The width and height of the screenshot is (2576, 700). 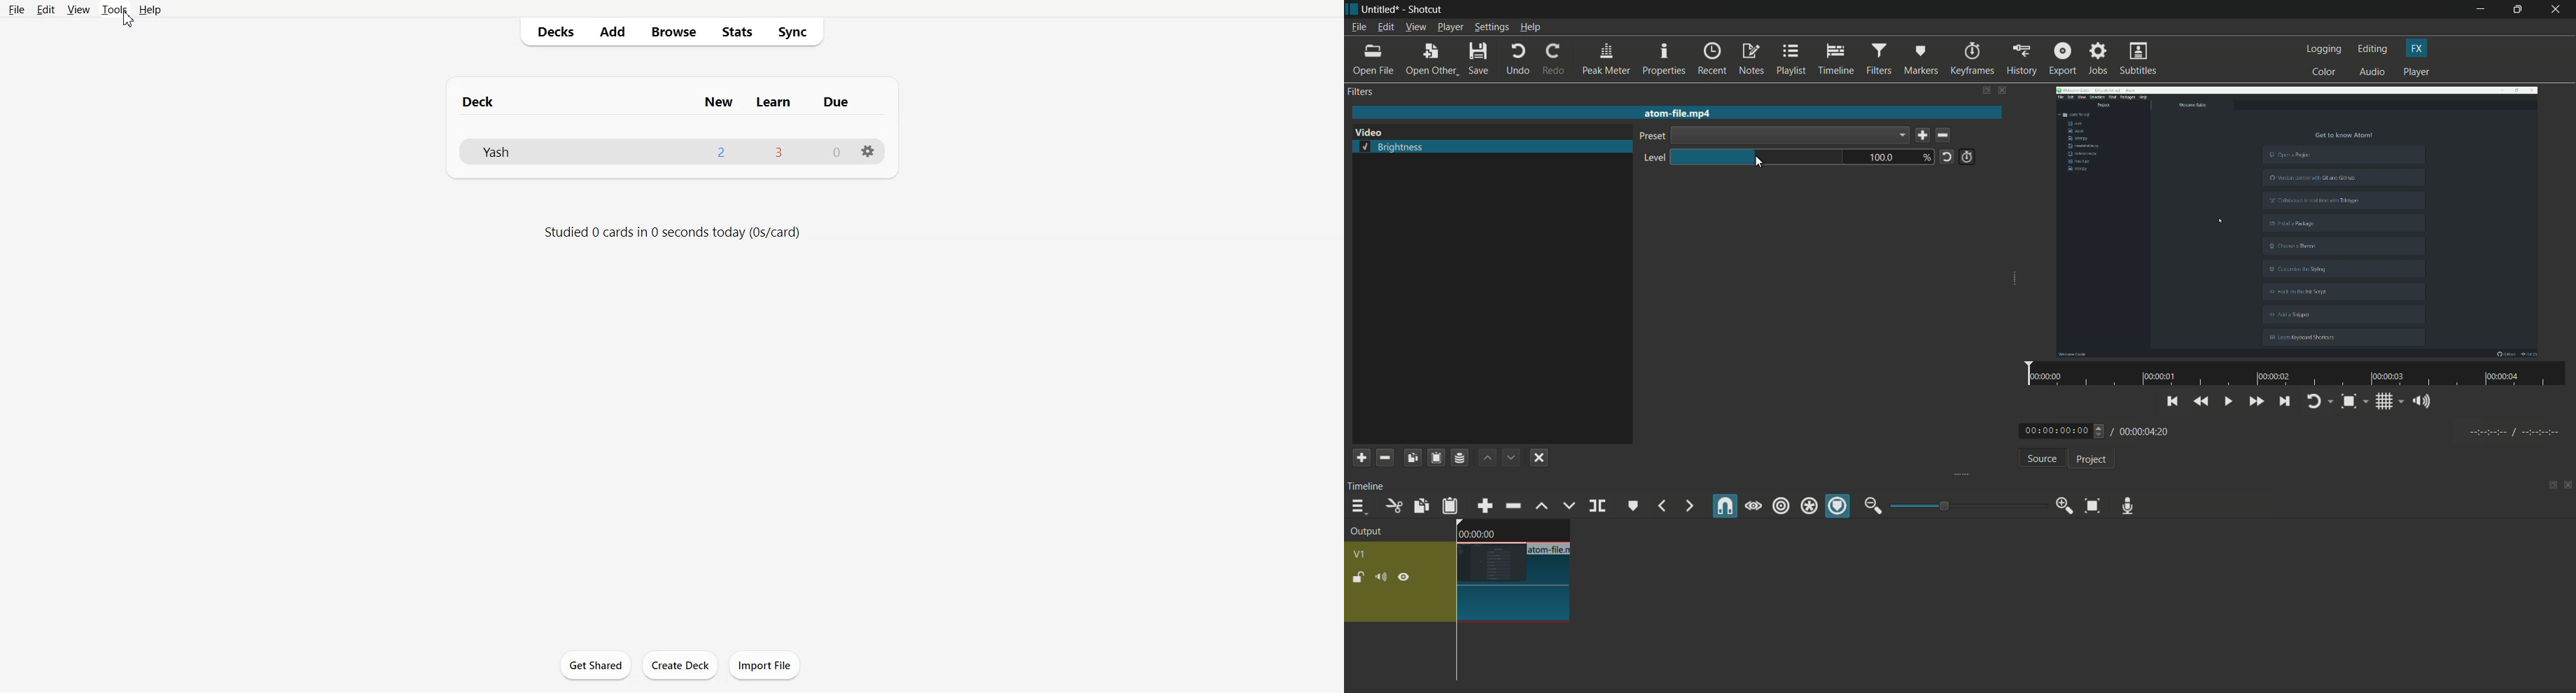 I want to click on dropdown, so click(x=1789, y=135).